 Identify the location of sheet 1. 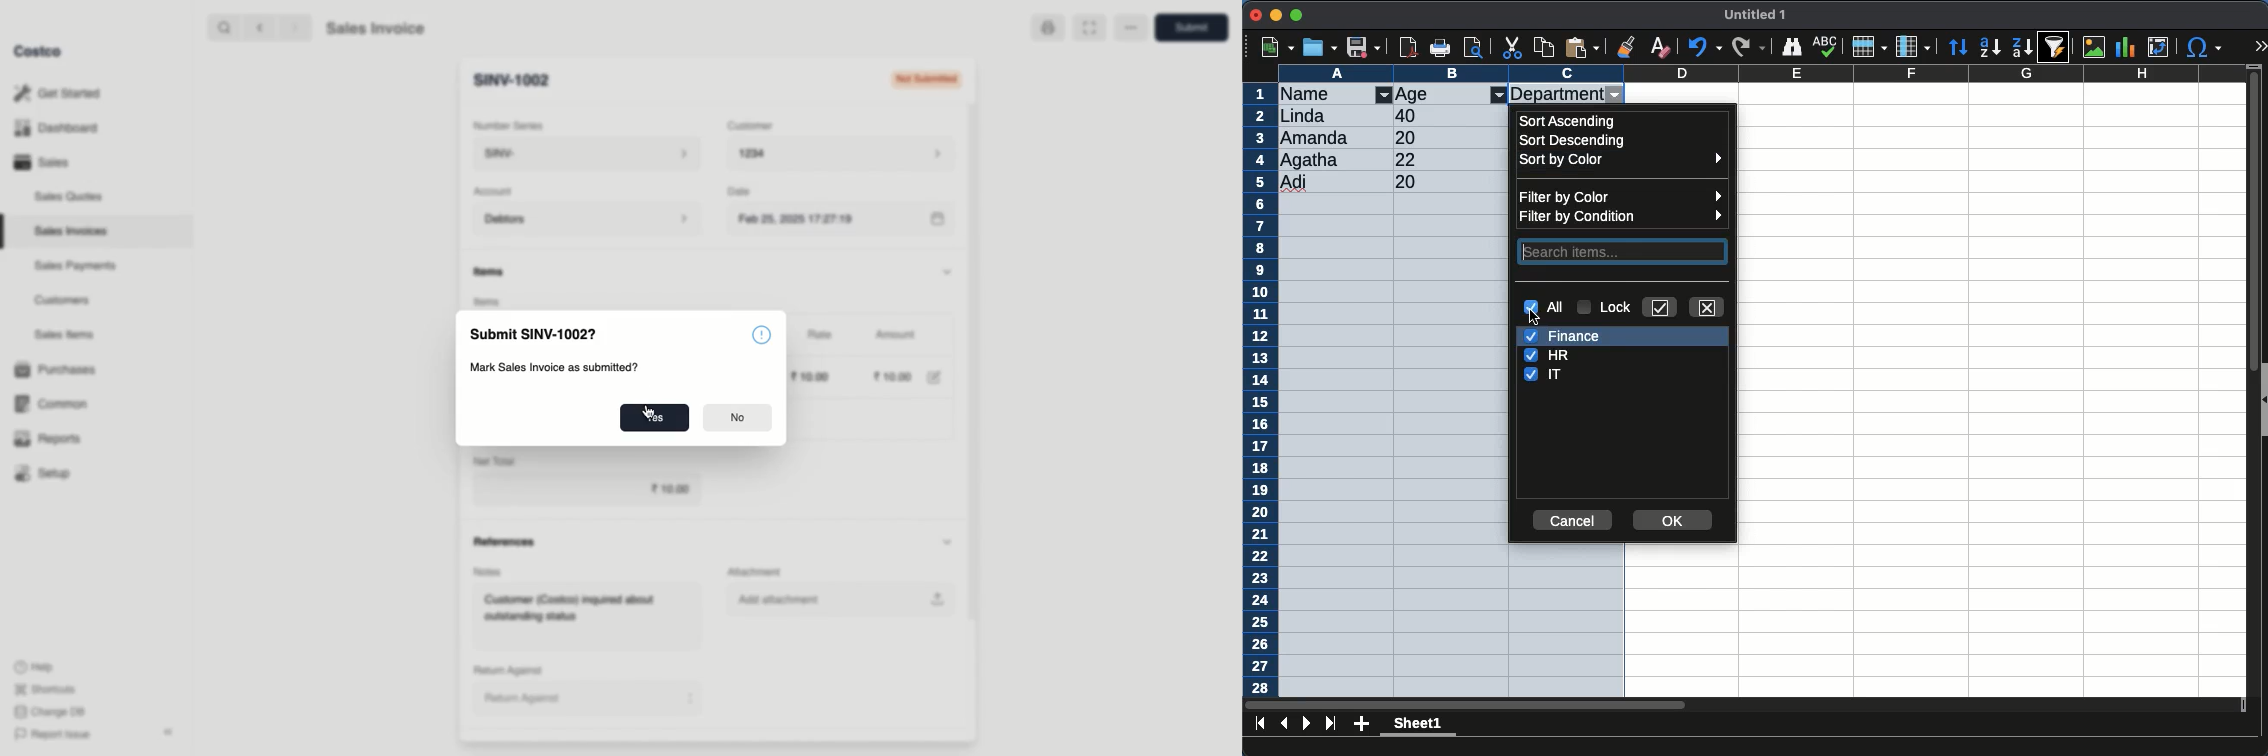
(1419, 726).